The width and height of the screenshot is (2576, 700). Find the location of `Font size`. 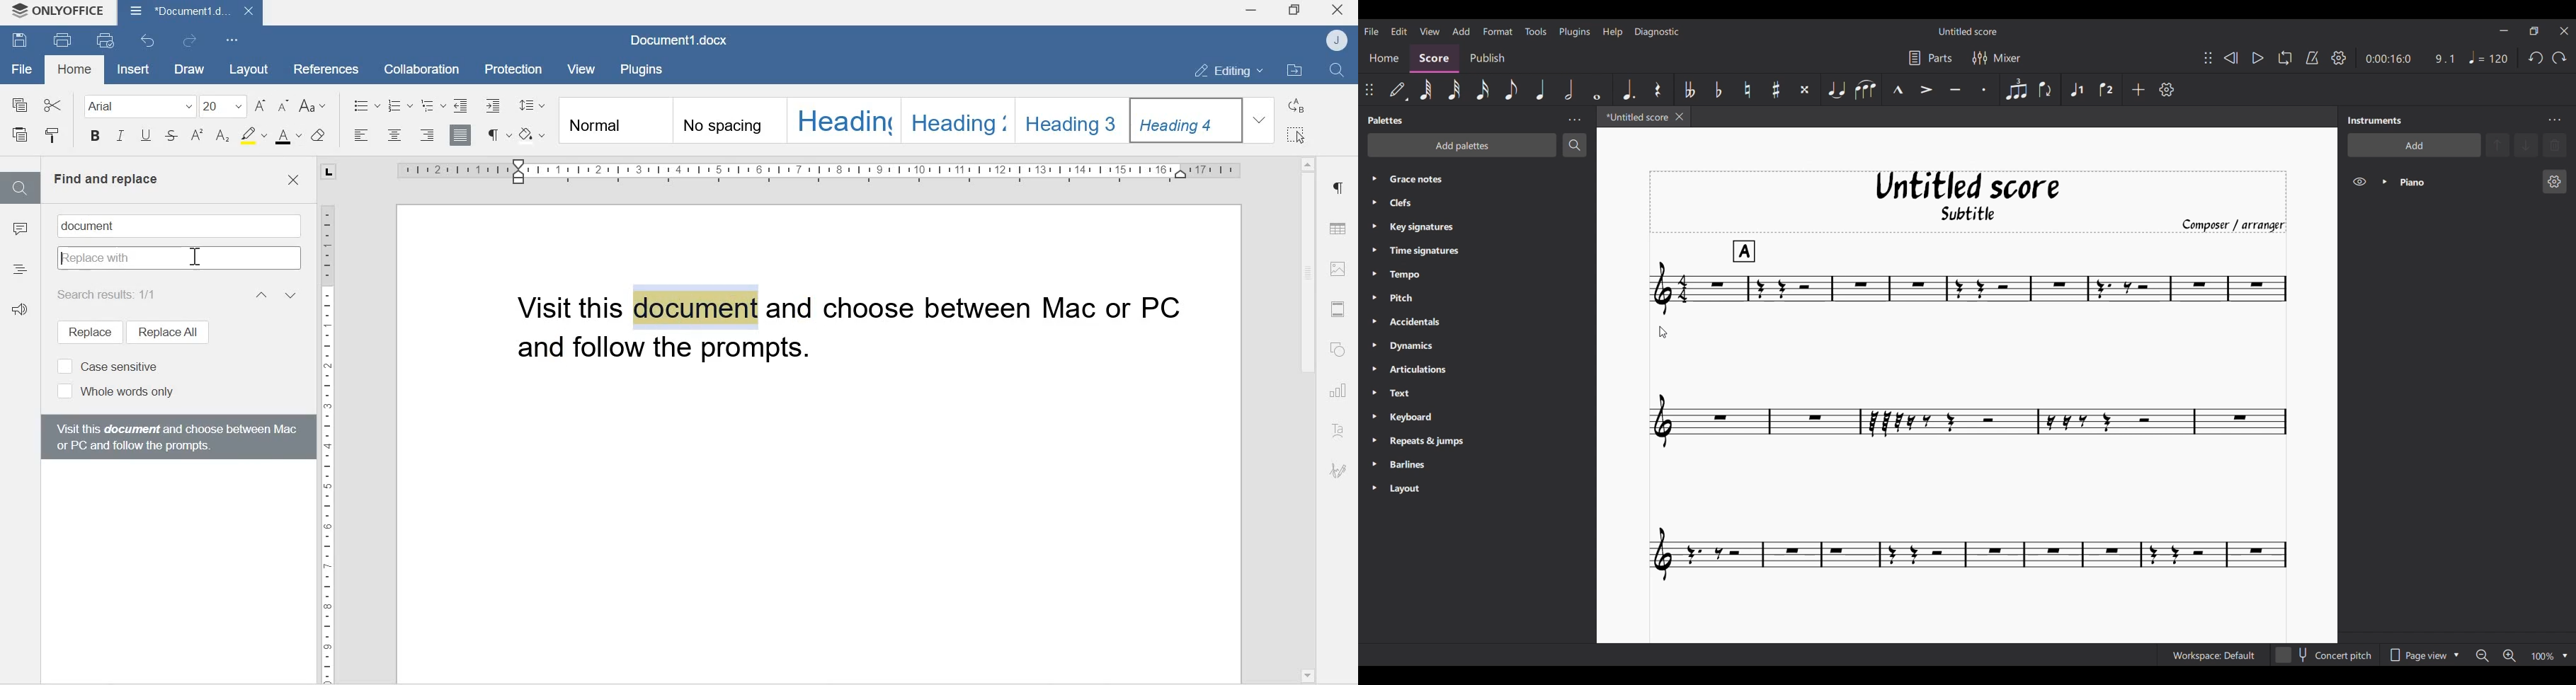

Font size is located at coordinates (224, 105).